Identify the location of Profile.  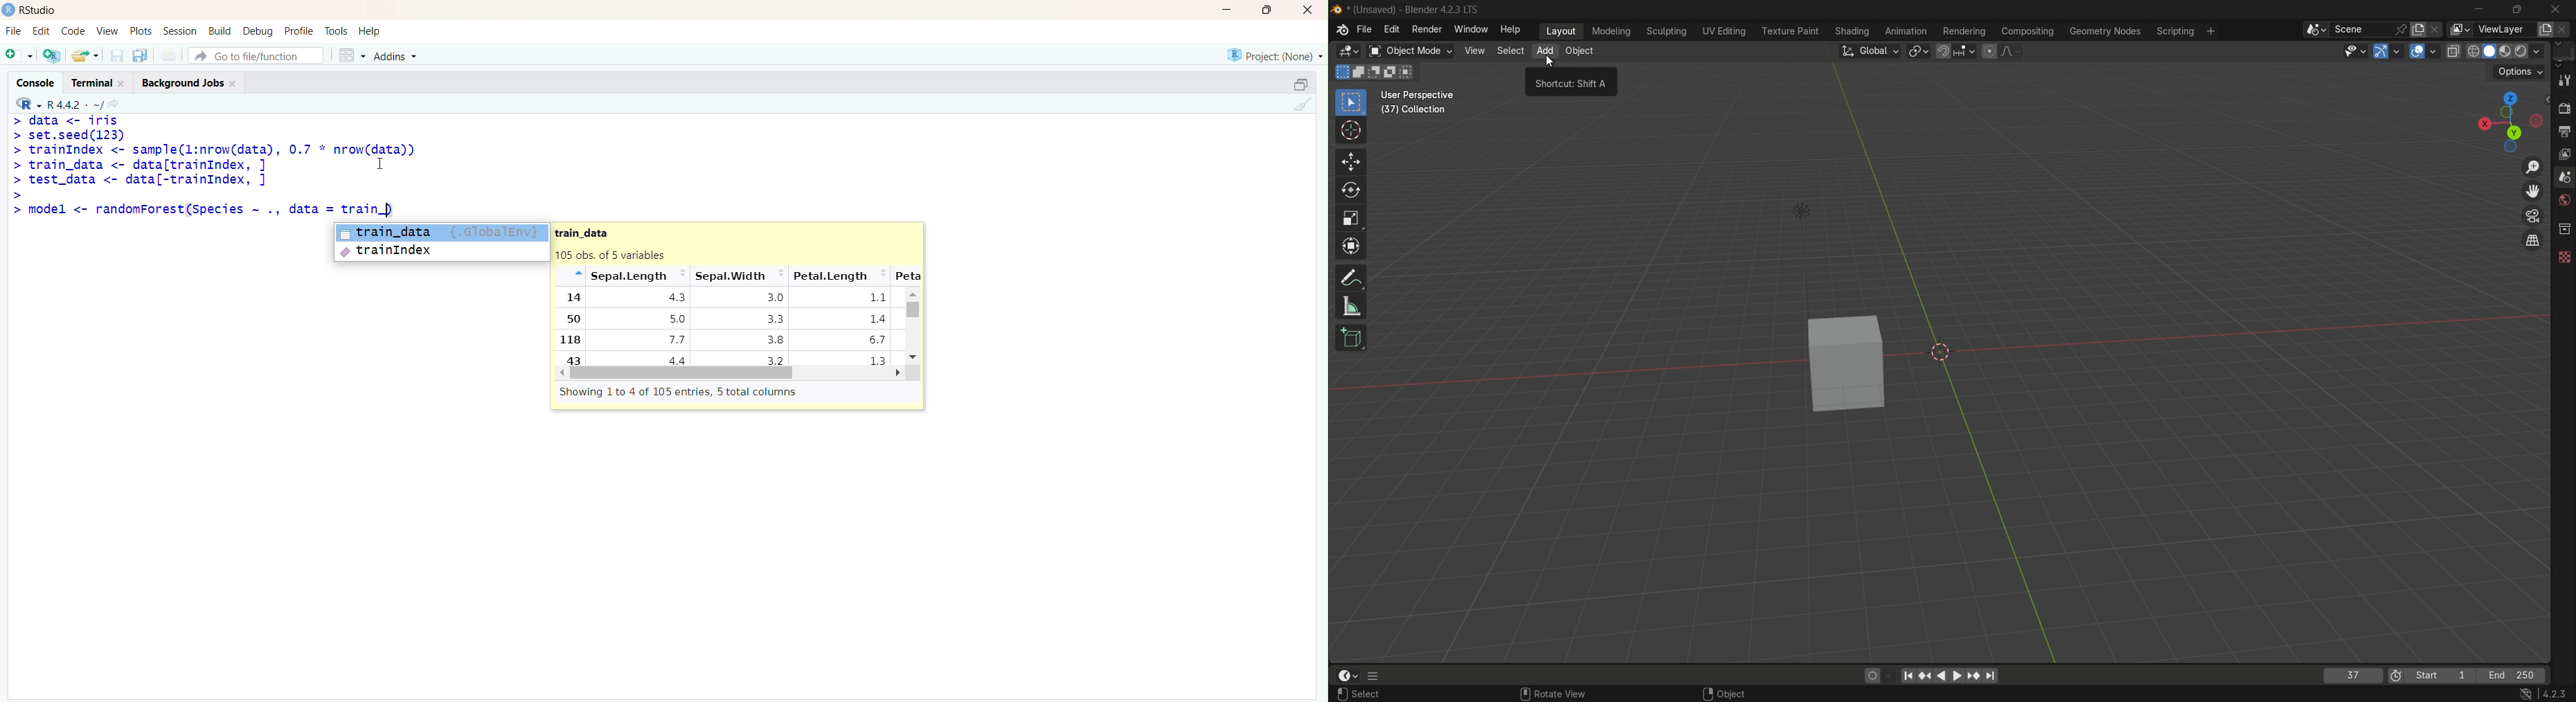
(298, 30).